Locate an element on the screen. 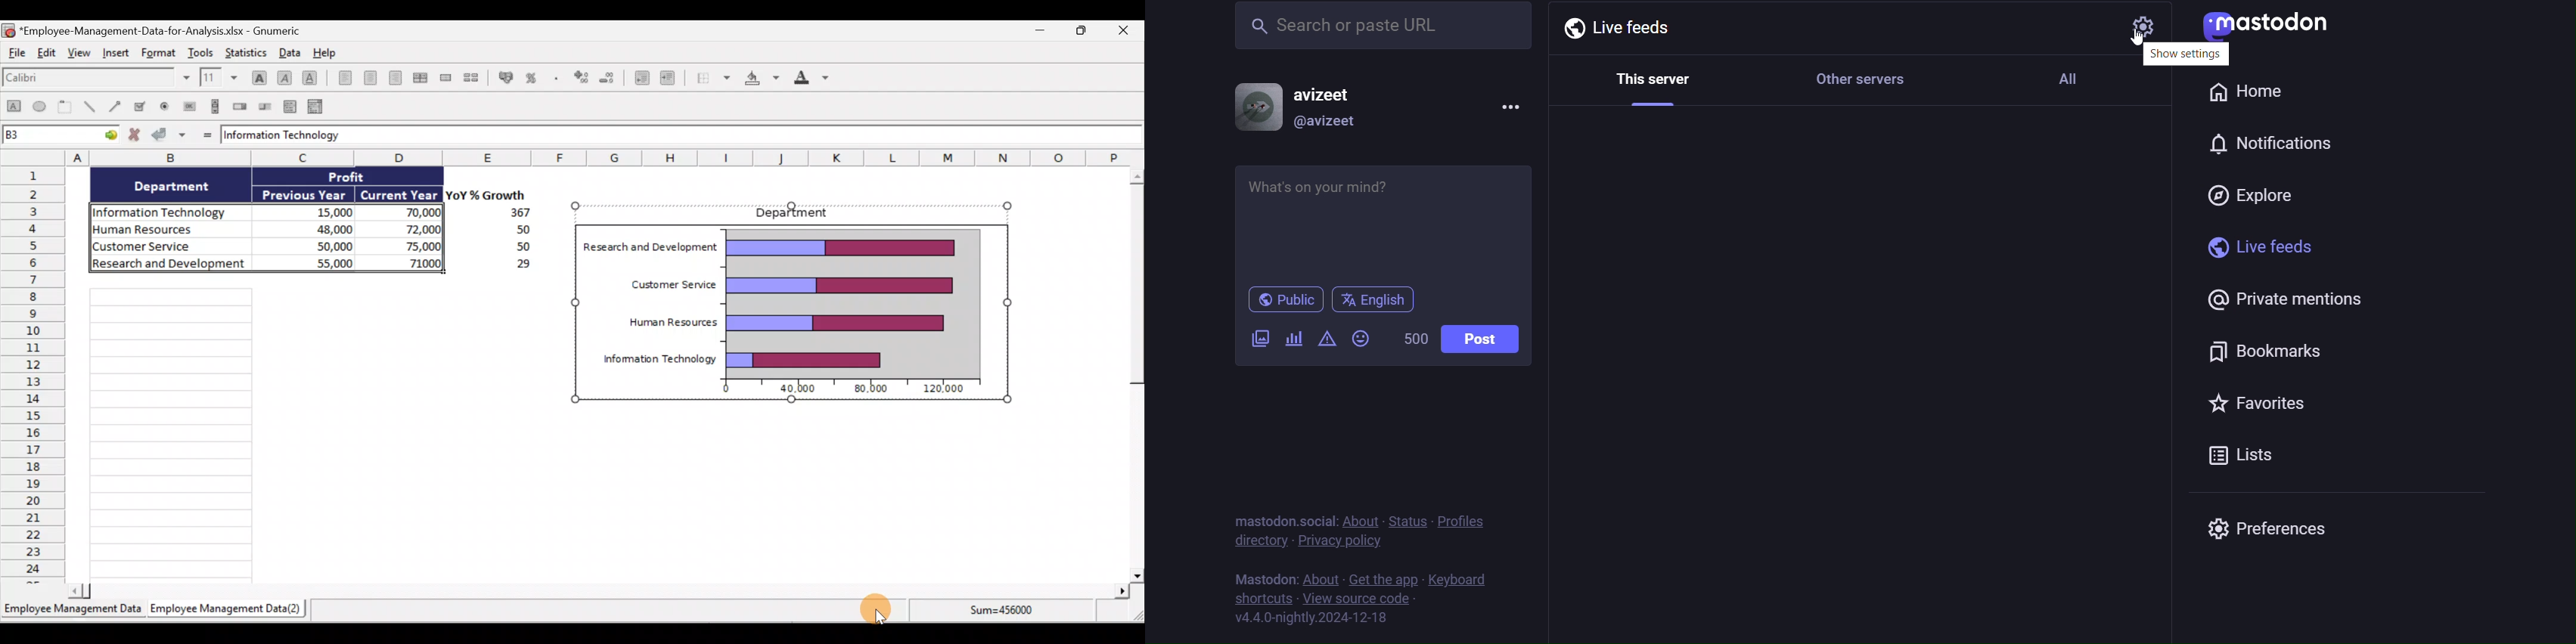 The height and width of the screenshot is (644, 2576). mastodon is located at coordinates (2265, 27).